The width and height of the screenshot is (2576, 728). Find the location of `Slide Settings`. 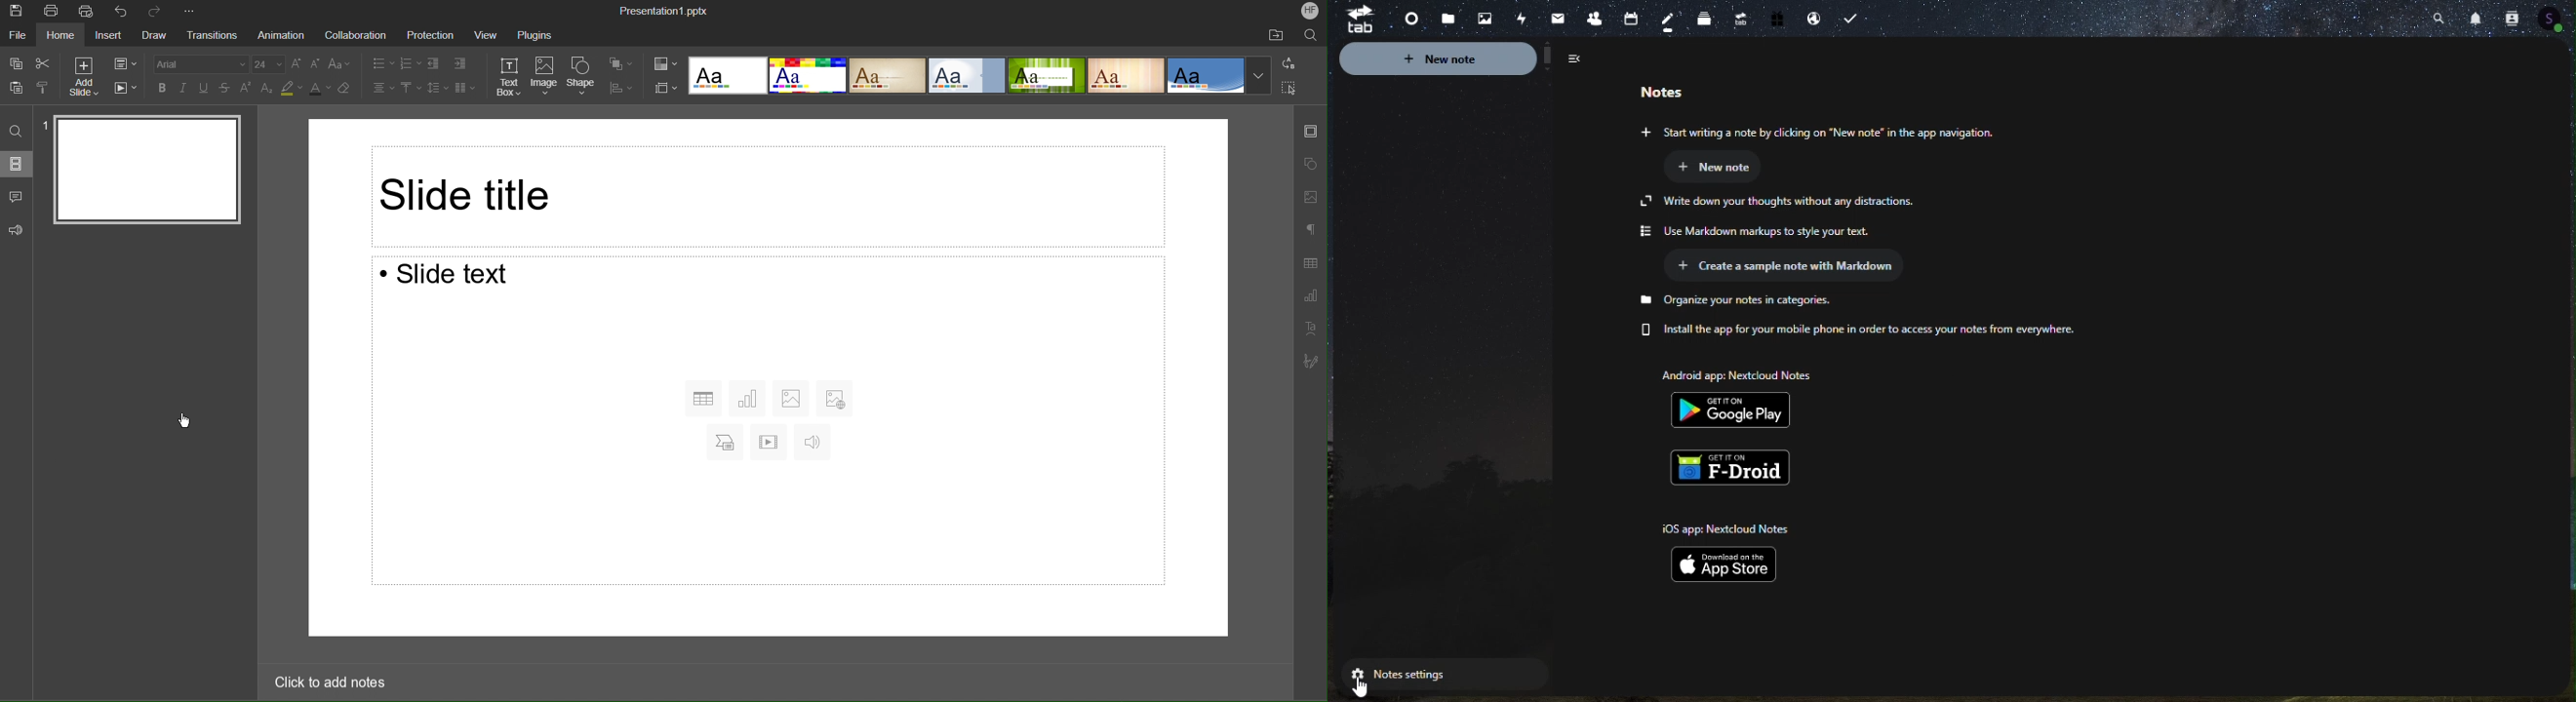

Slide Settings is located at coordinates (664, 87).